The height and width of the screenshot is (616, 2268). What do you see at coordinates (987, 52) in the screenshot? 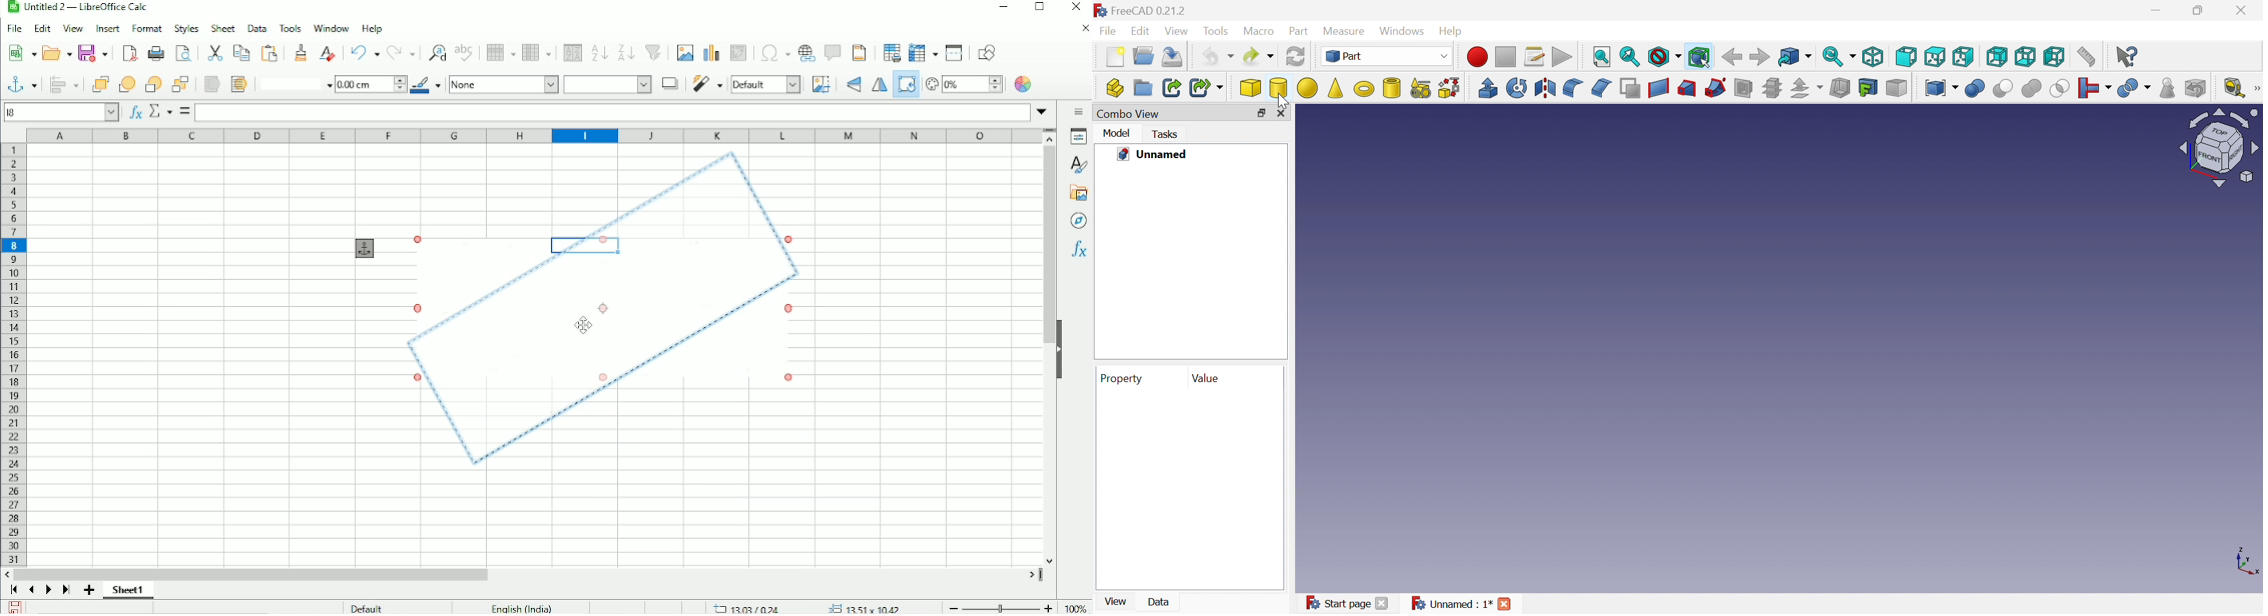
I see `Show draw functions` at bounding box center [987, 52].